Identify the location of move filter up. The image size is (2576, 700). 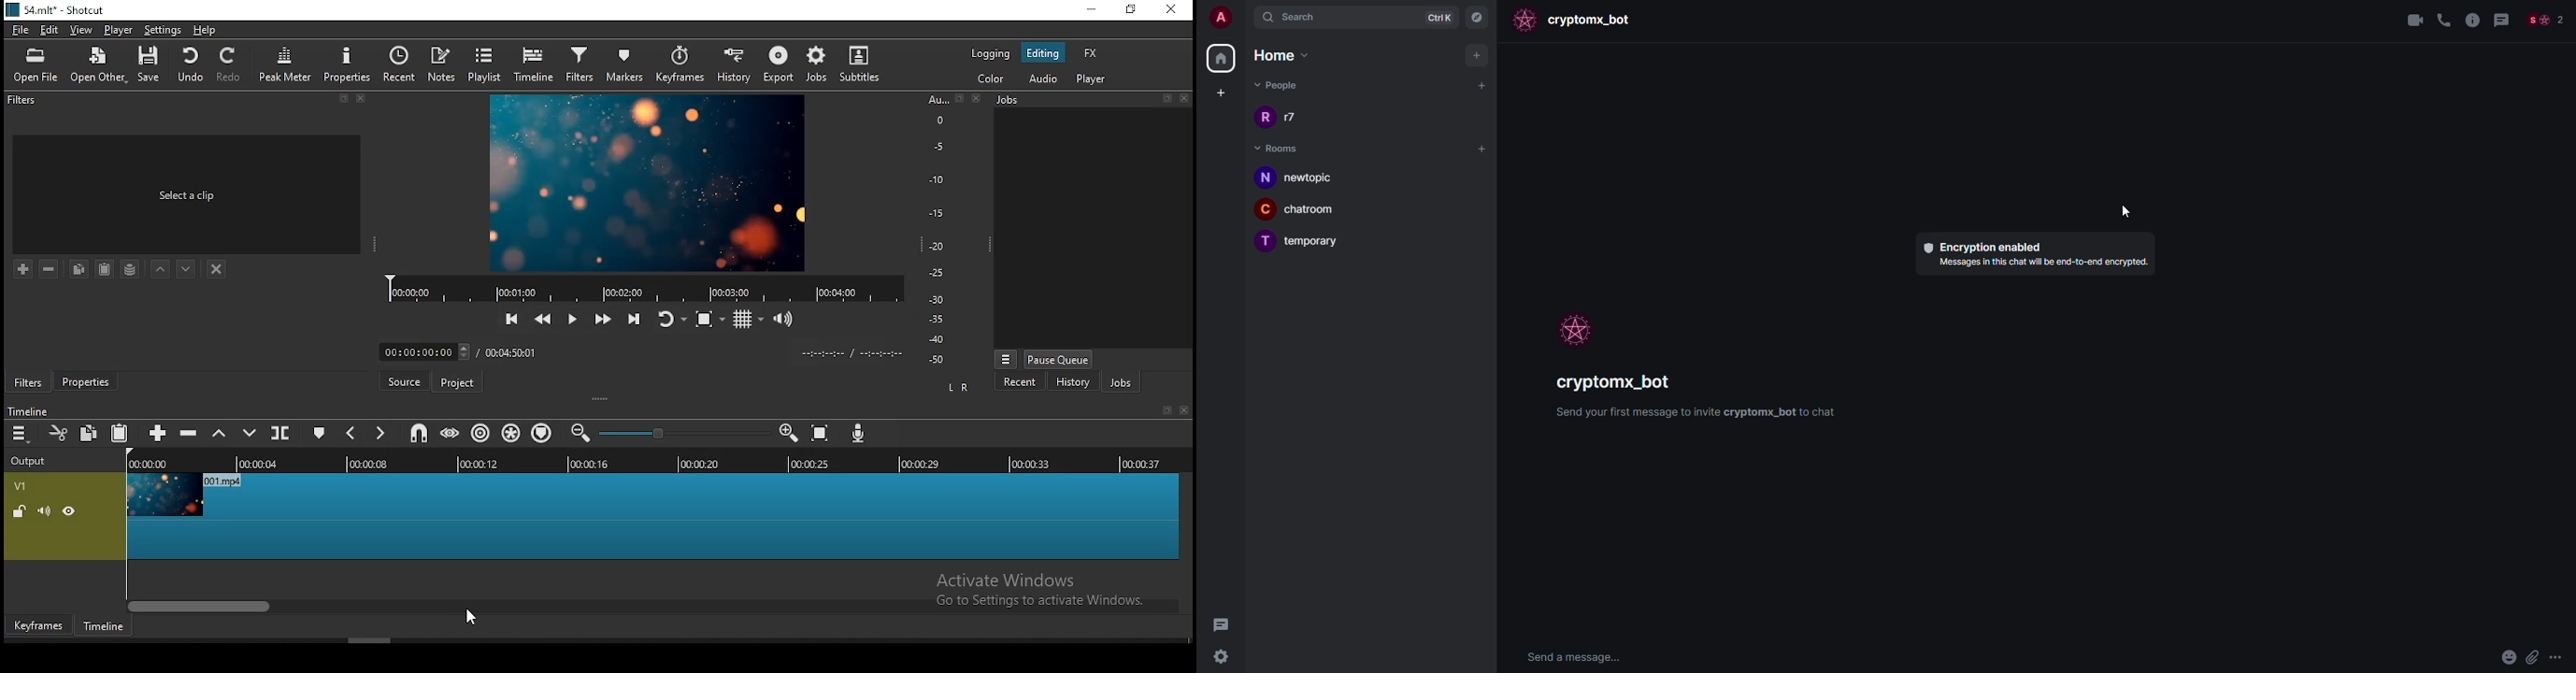
(161, 267).